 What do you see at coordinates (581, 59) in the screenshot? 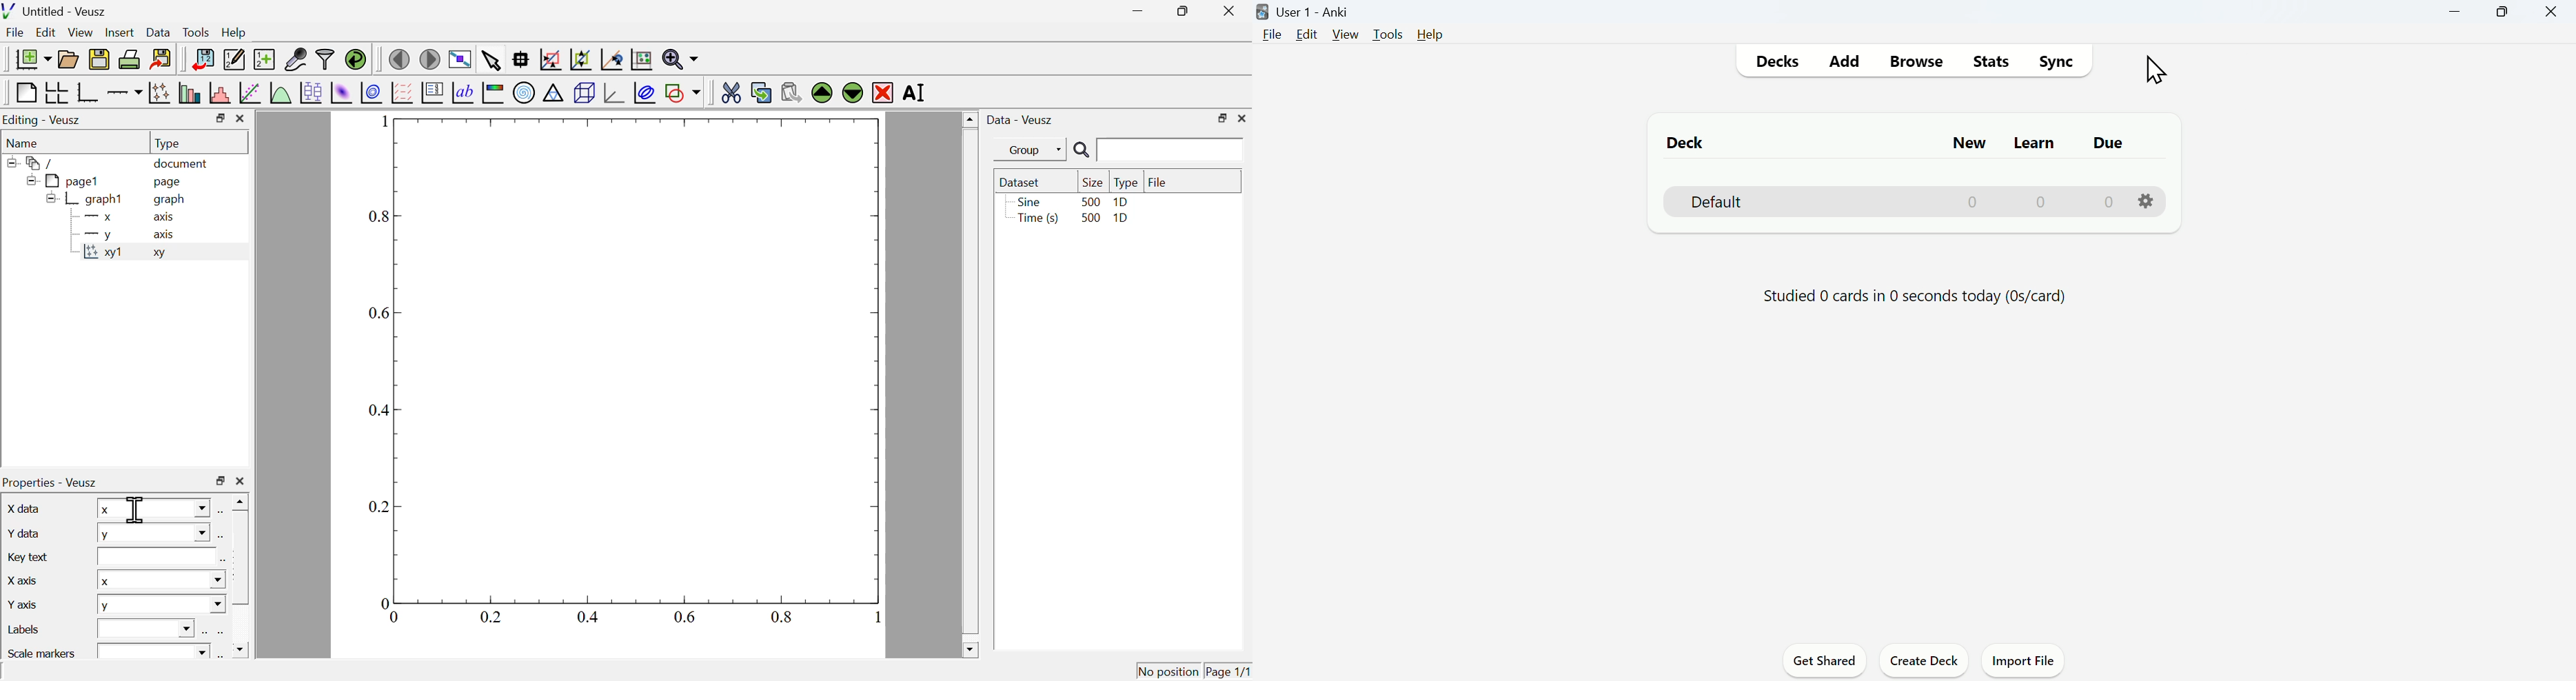
I see `zoom out of graph axes` at bounding box center [581, 59].